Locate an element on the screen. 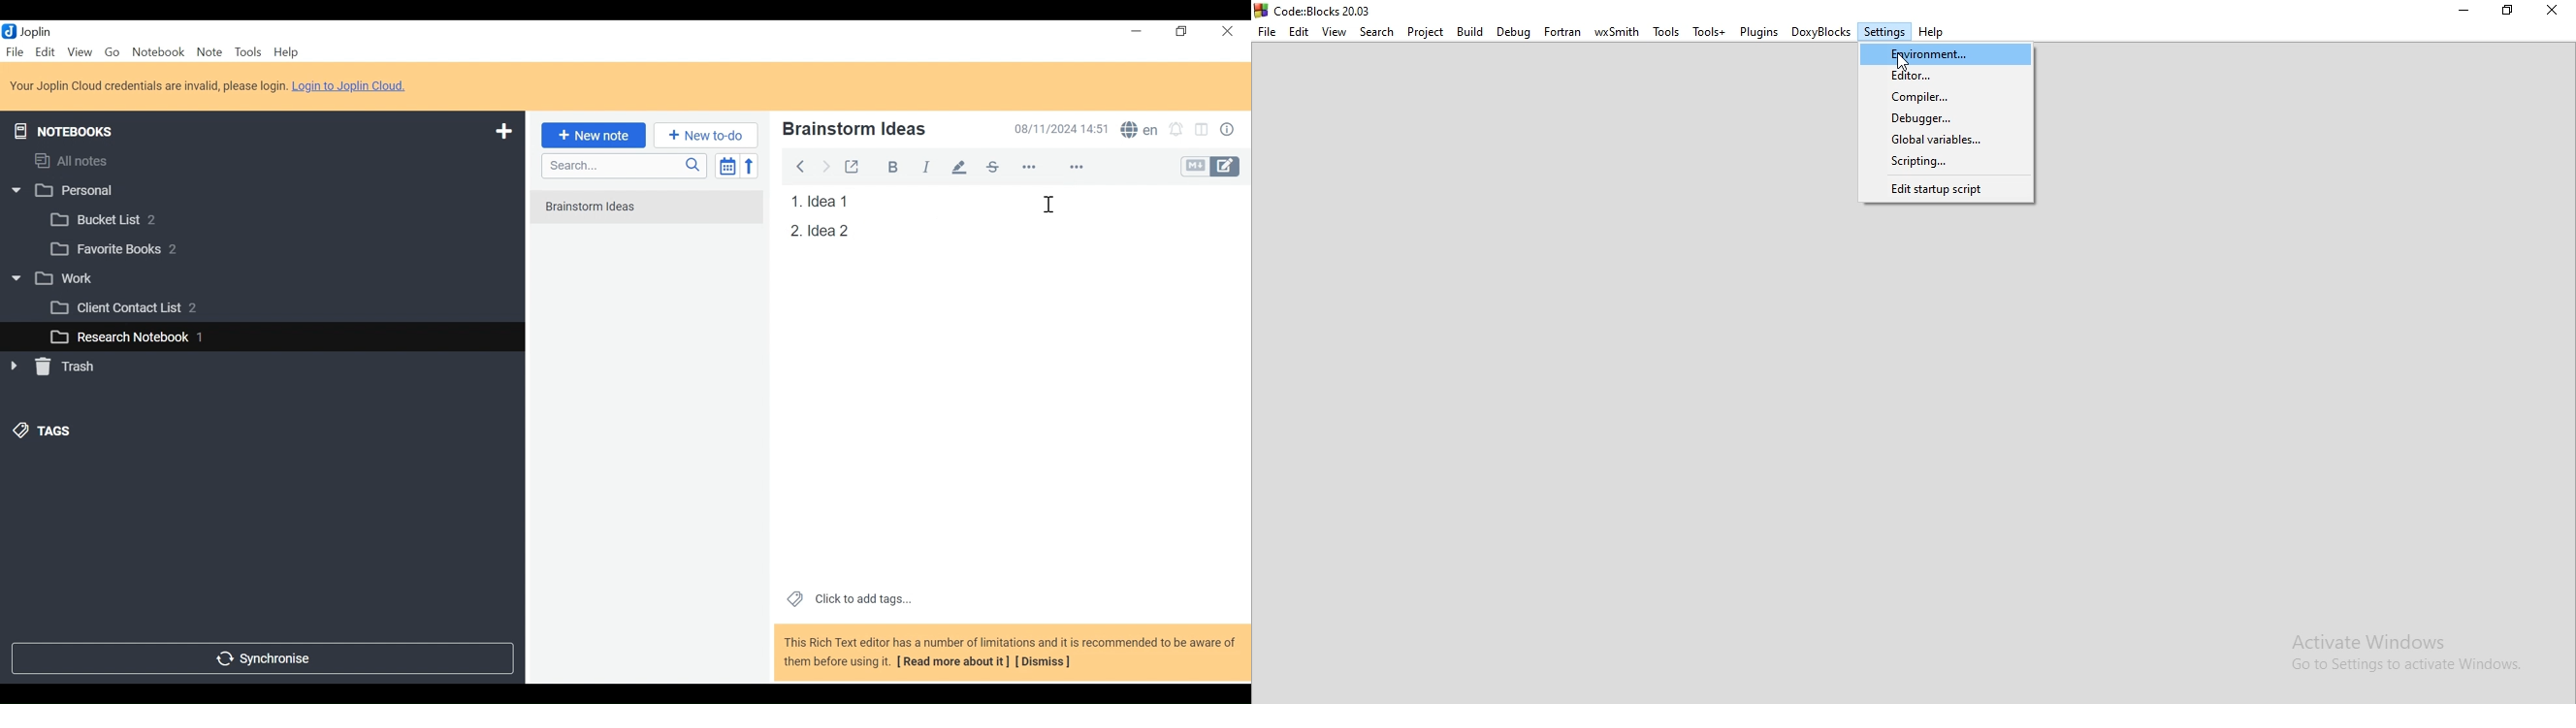 This screenshot has width=2576, height=728. » [ Trash is located at coordinates (68, 366).